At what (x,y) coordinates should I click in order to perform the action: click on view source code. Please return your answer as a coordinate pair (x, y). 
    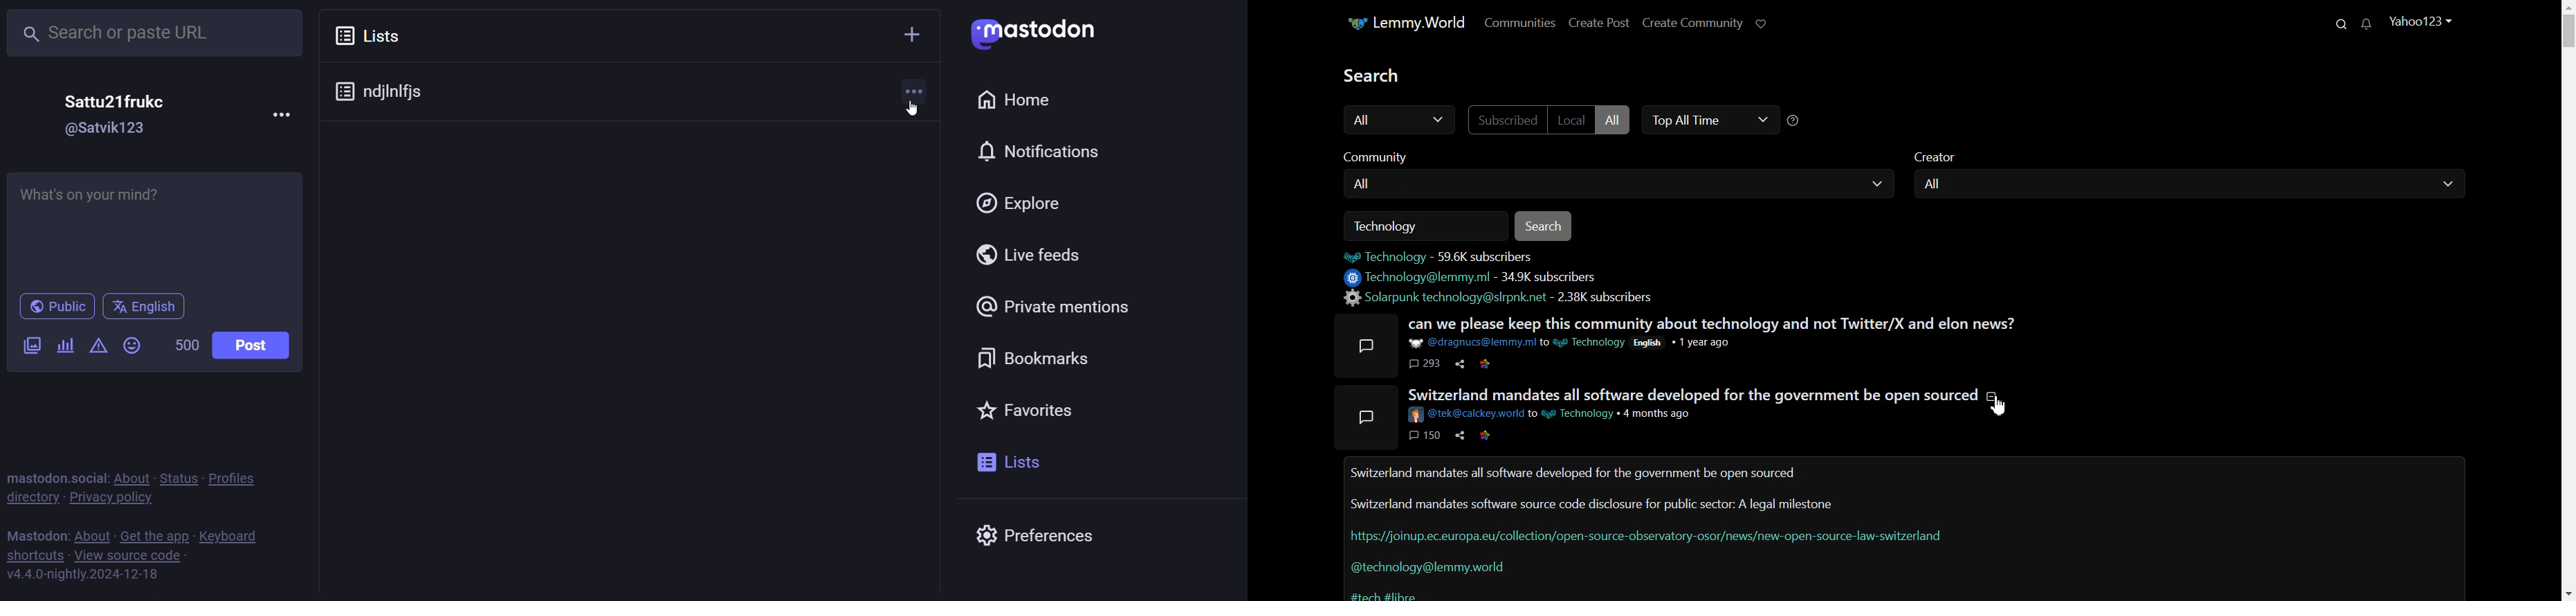
    Looking at the image, I should click on (133, 556).